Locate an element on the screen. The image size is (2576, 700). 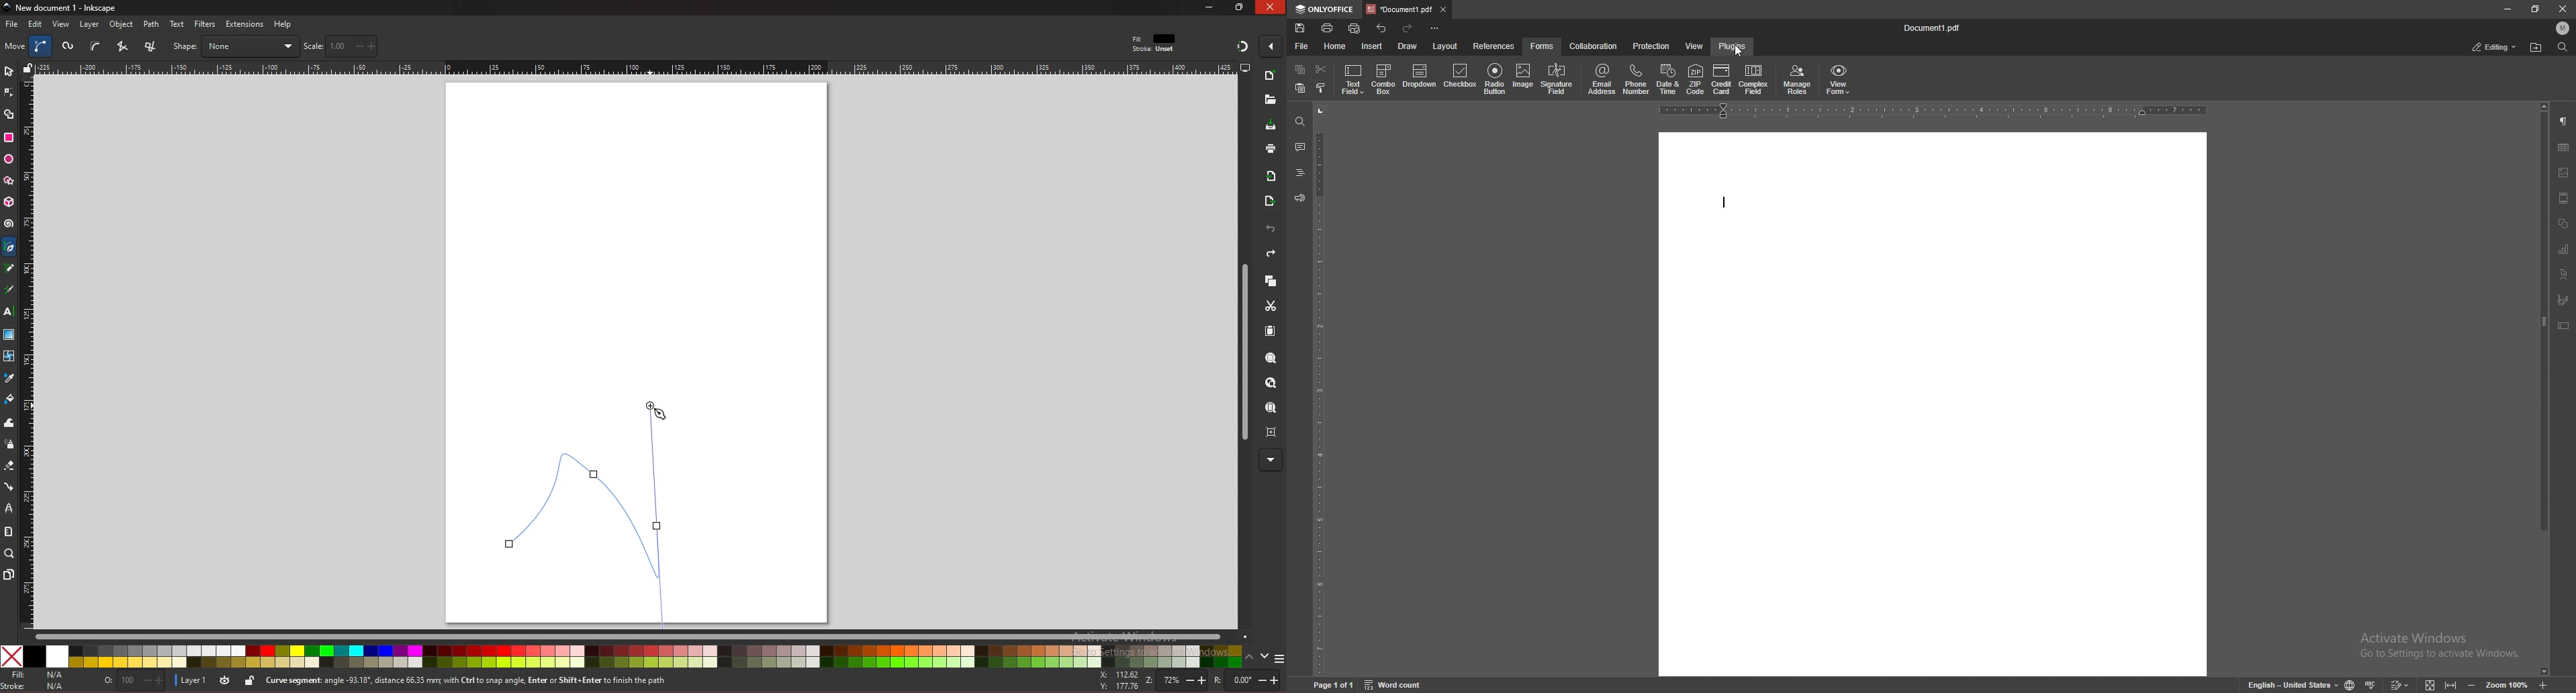
view form is located at coordinates (1839, 80).